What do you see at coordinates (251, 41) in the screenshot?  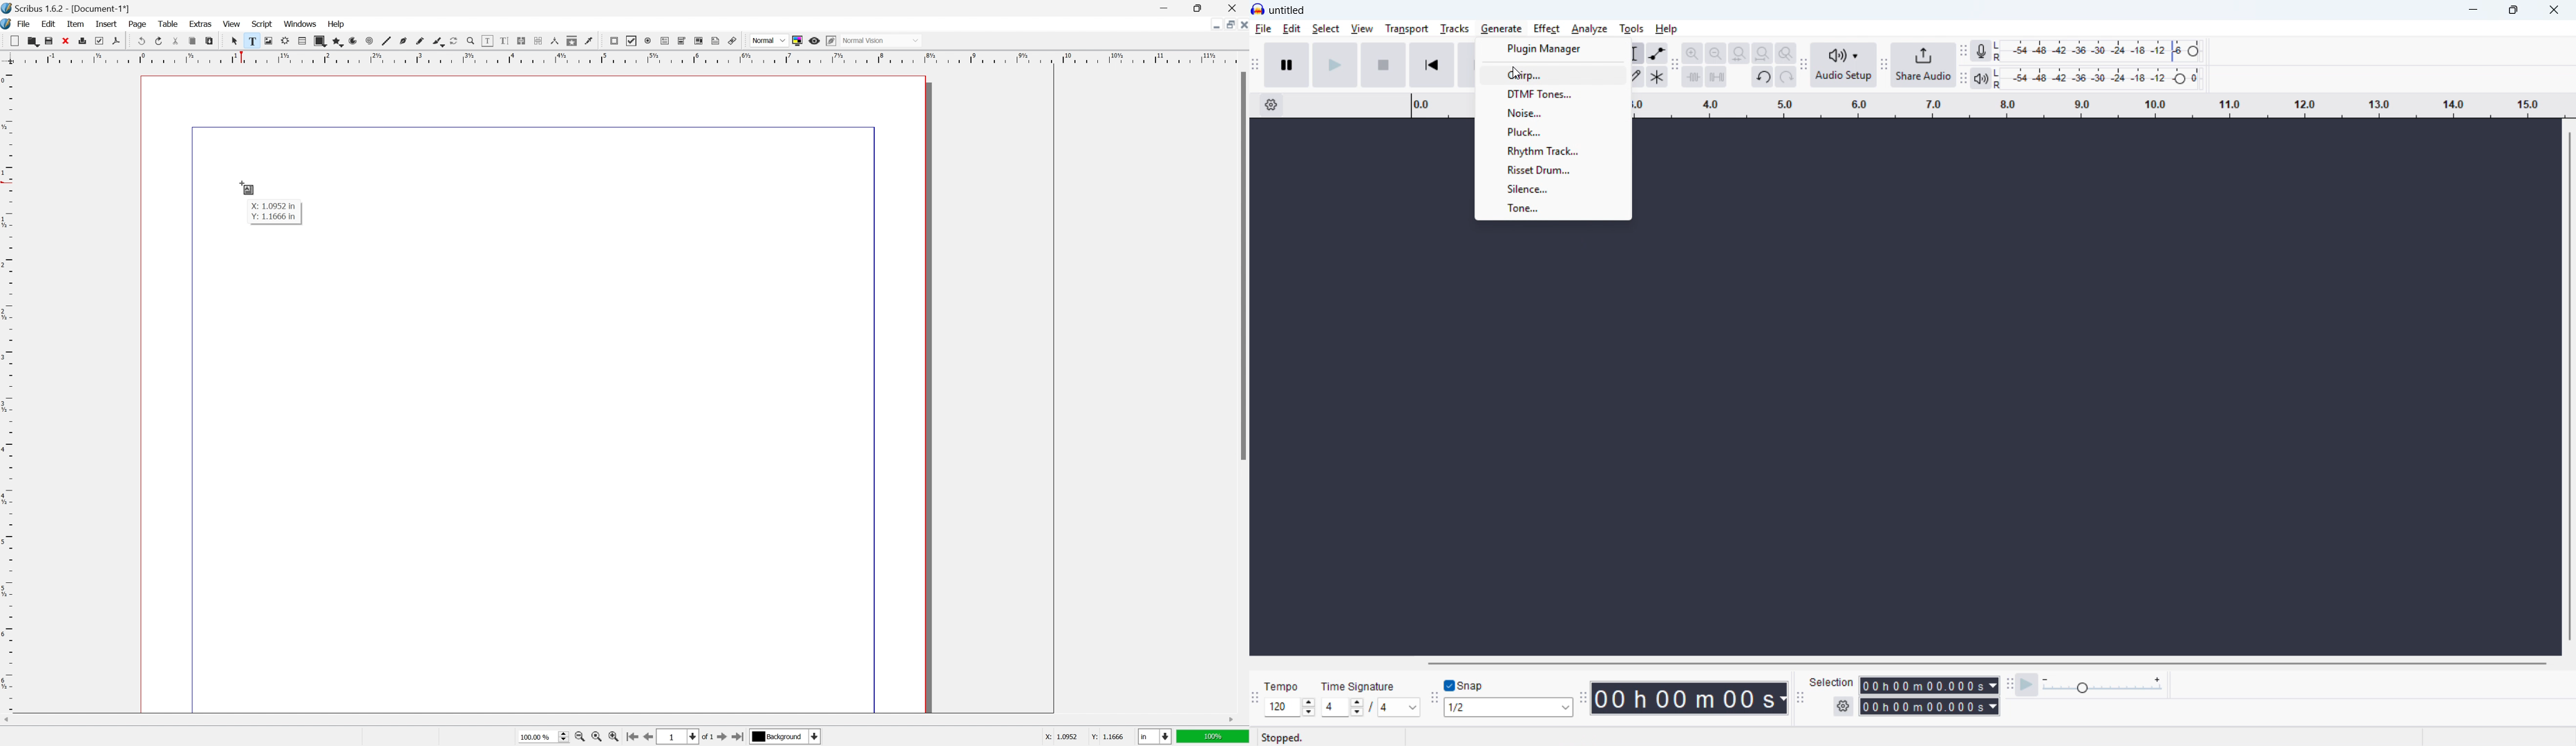 I see `text frame` at bounding box center [251, 41].